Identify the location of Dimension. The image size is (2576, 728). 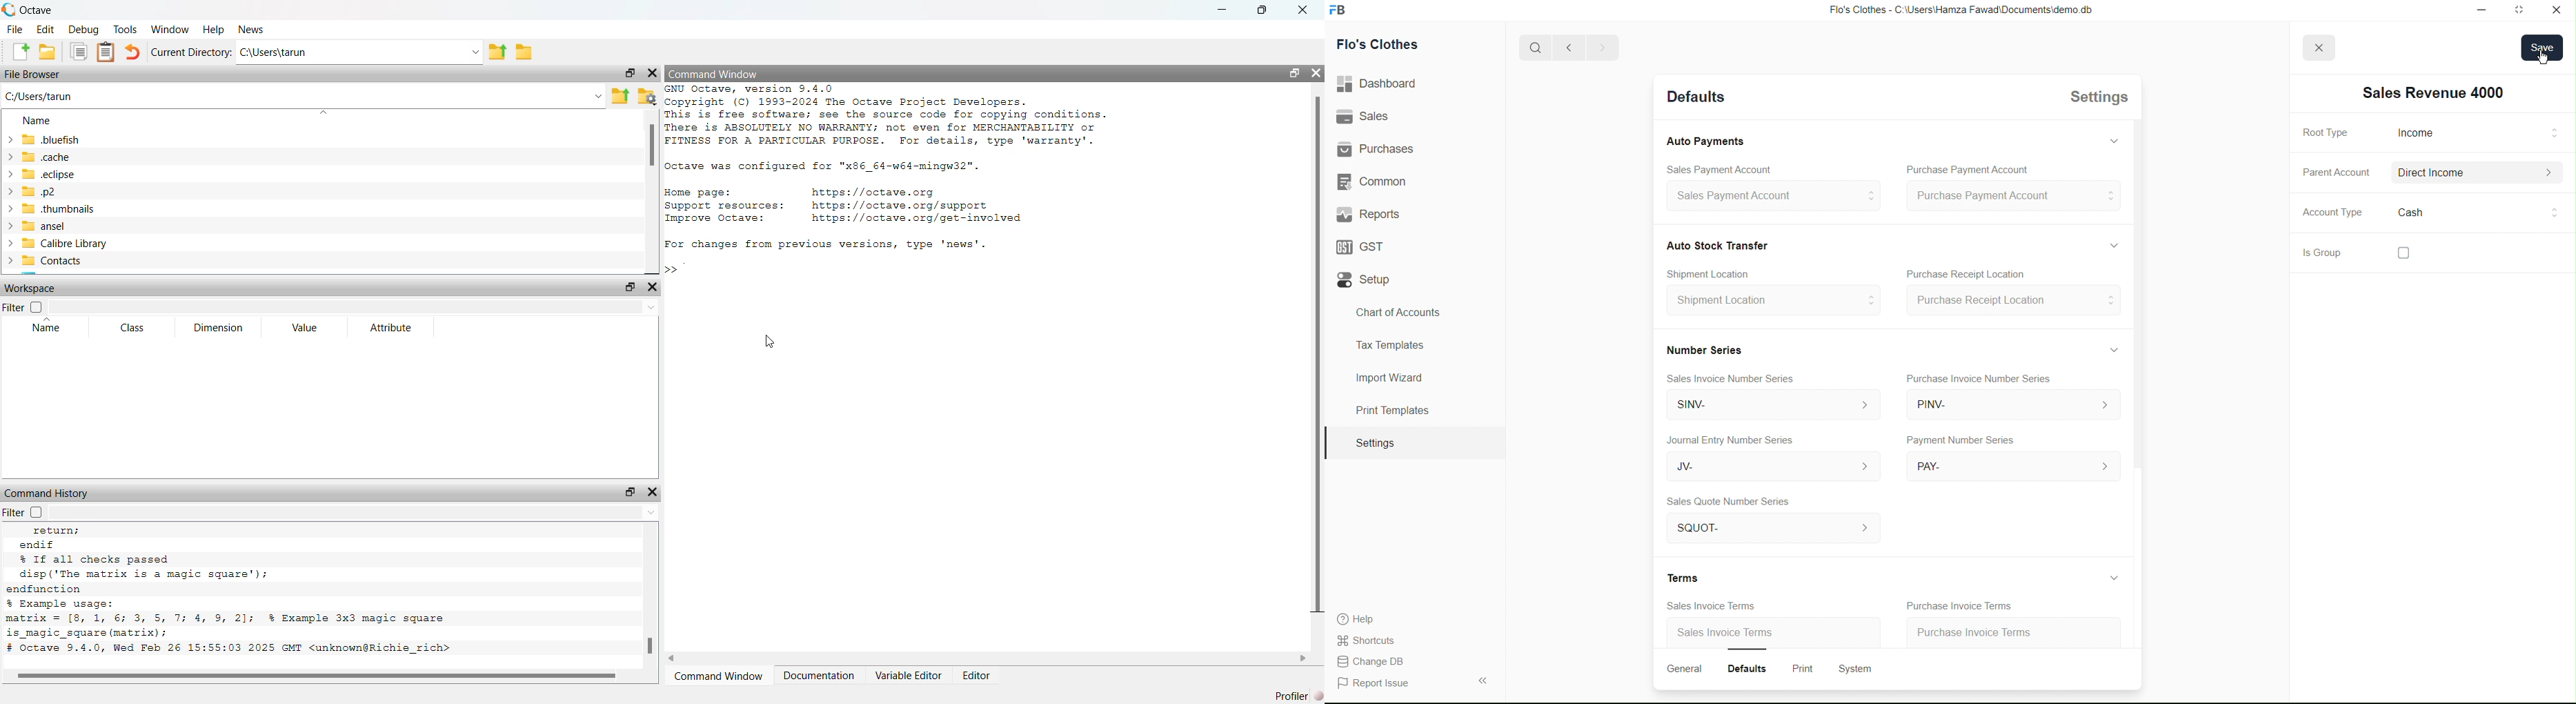
(217, 329).